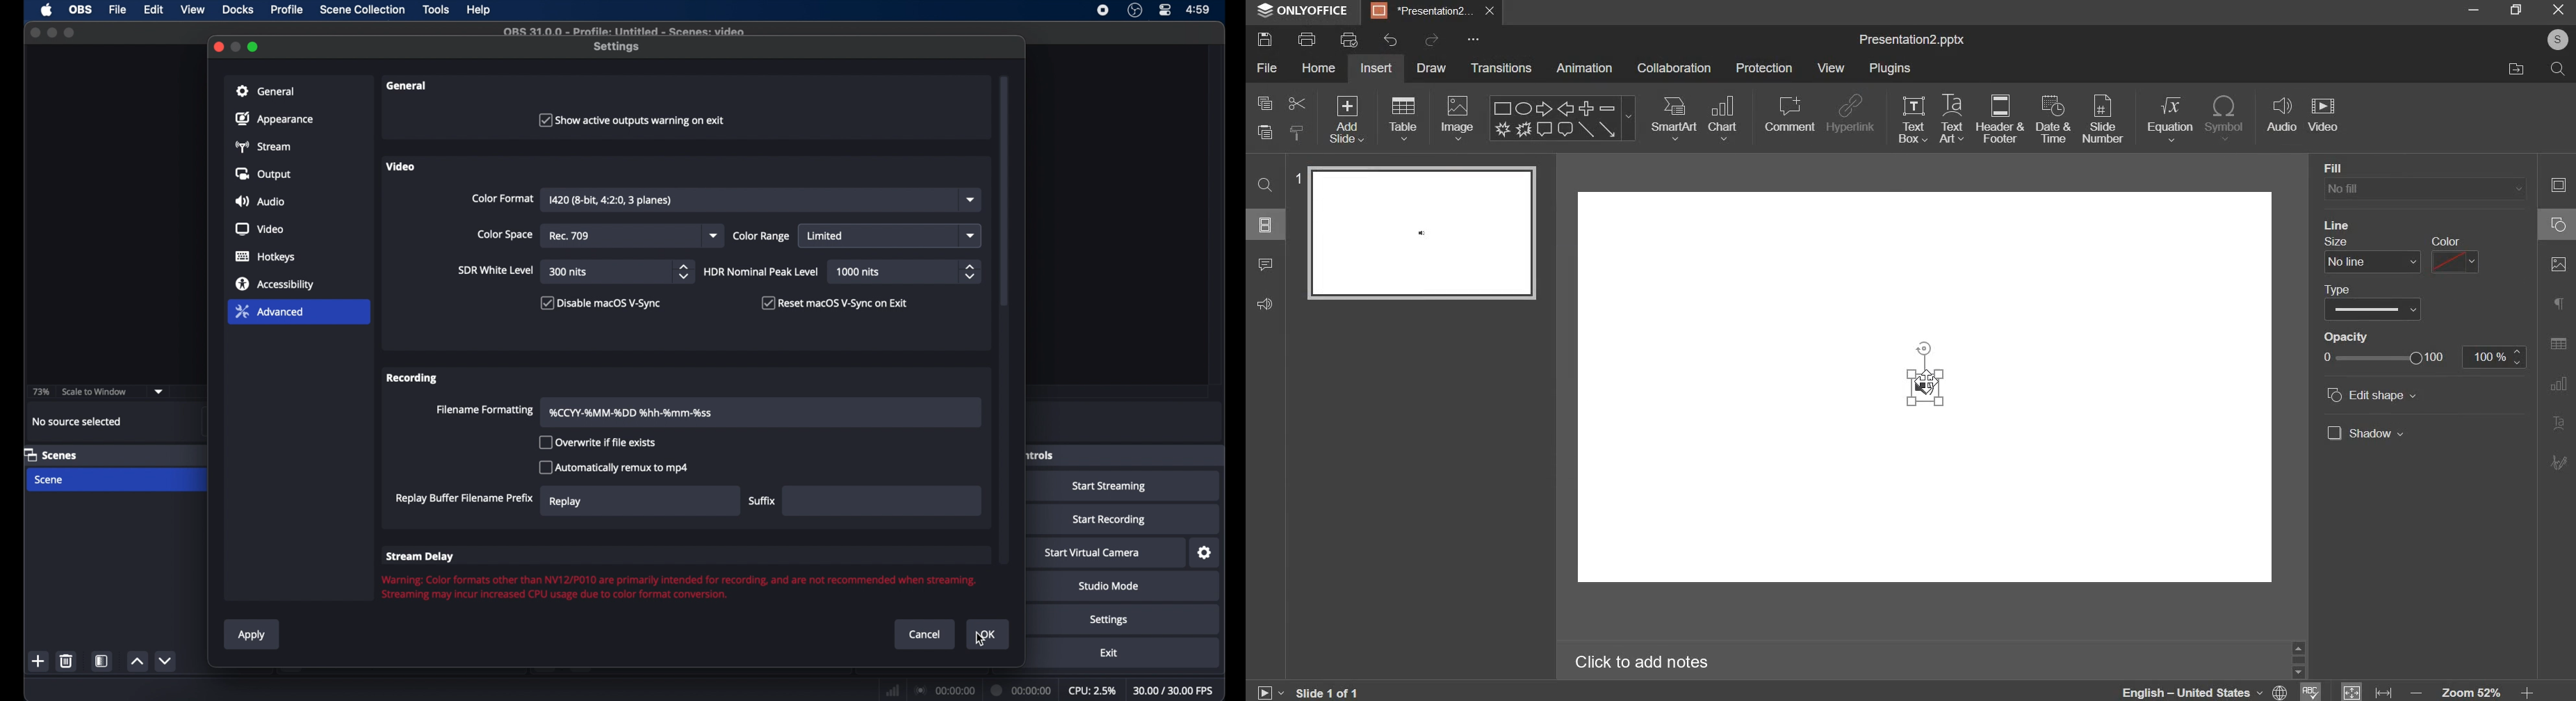 The width and height of the screenshot is (2576, 728). What do you see at coordinates (945, 690) in the screenshot?
I see `00:00:00` at bounding box center [945, 690].